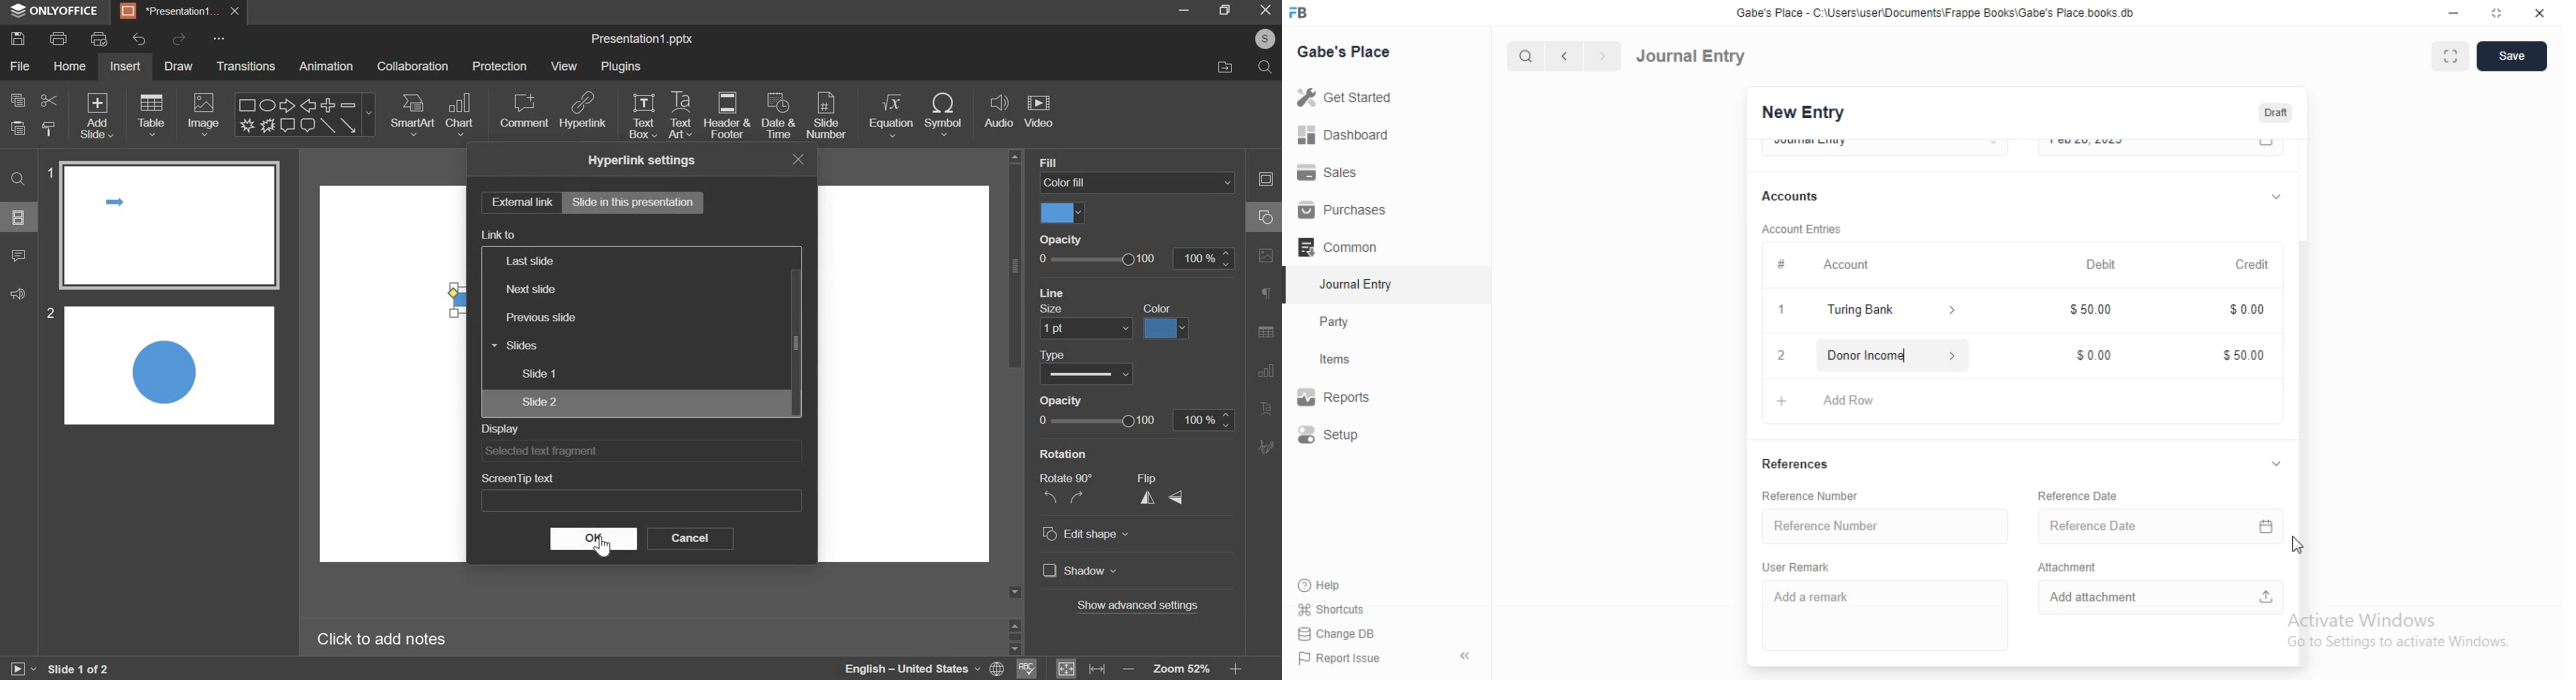  I want to click on view, so click(564, 67).